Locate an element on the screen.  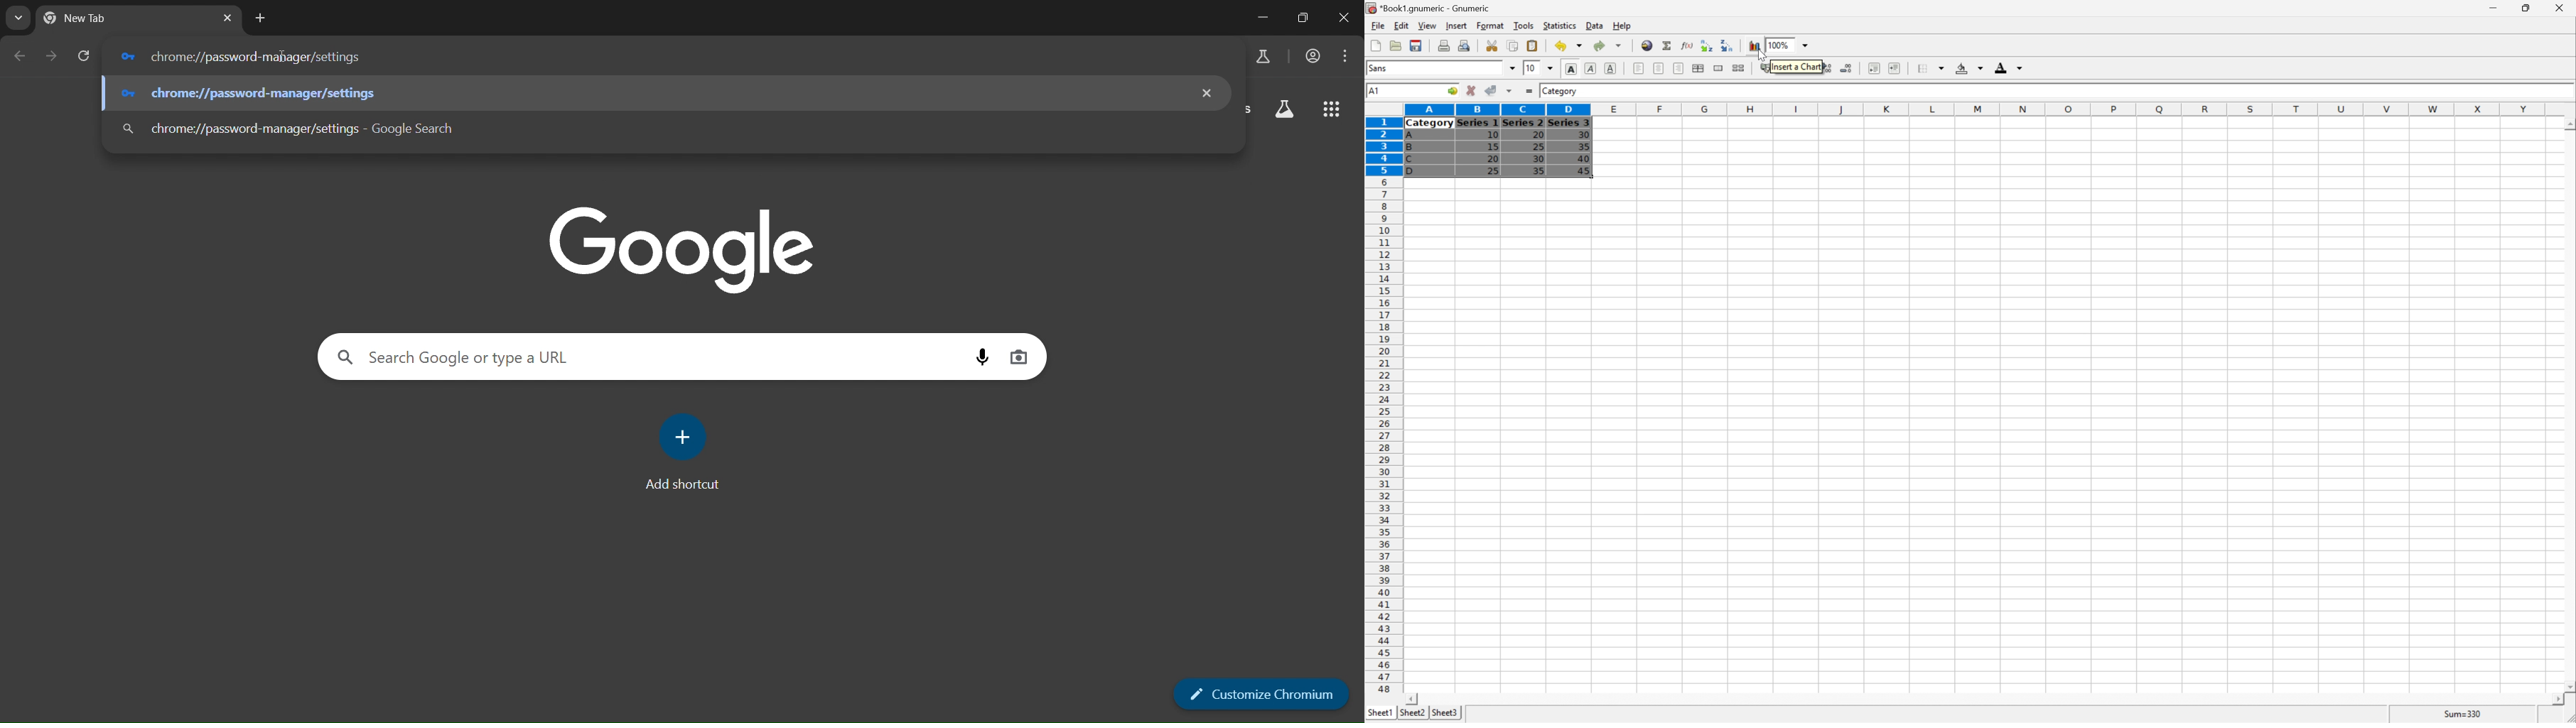
Insert is located at coordinates (1457, 26).